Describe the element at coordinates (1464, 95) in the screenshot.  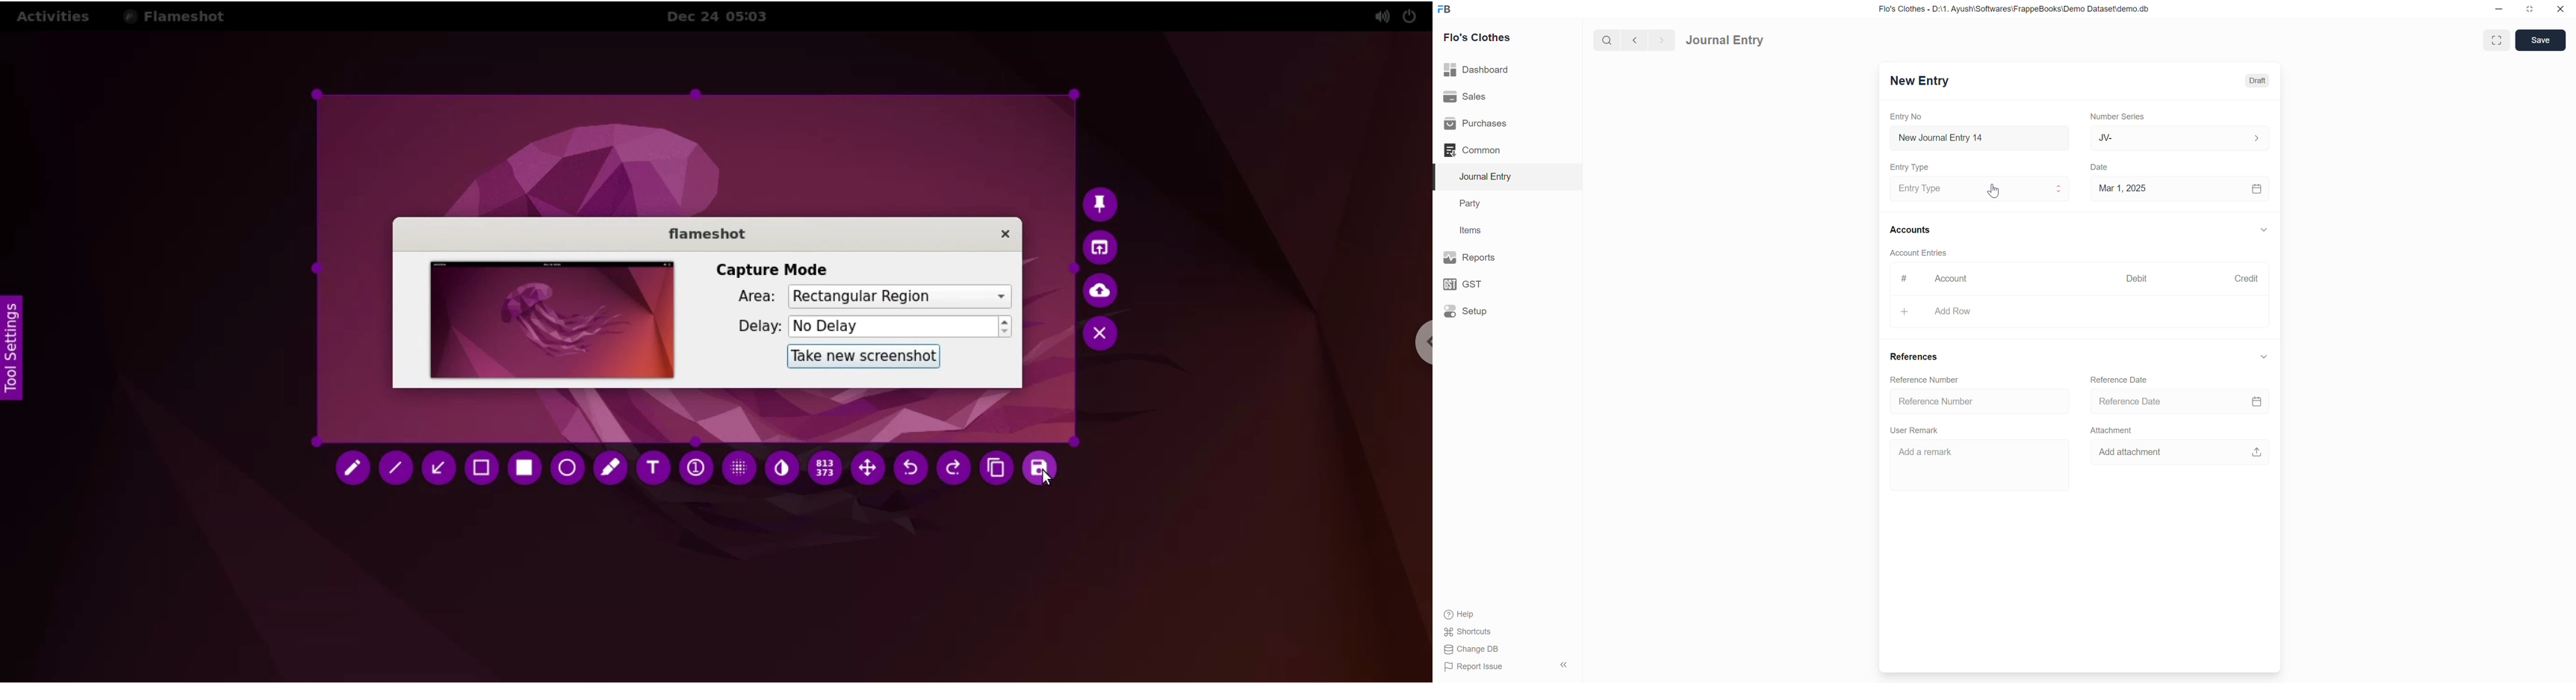
I see `Sales` at that location.